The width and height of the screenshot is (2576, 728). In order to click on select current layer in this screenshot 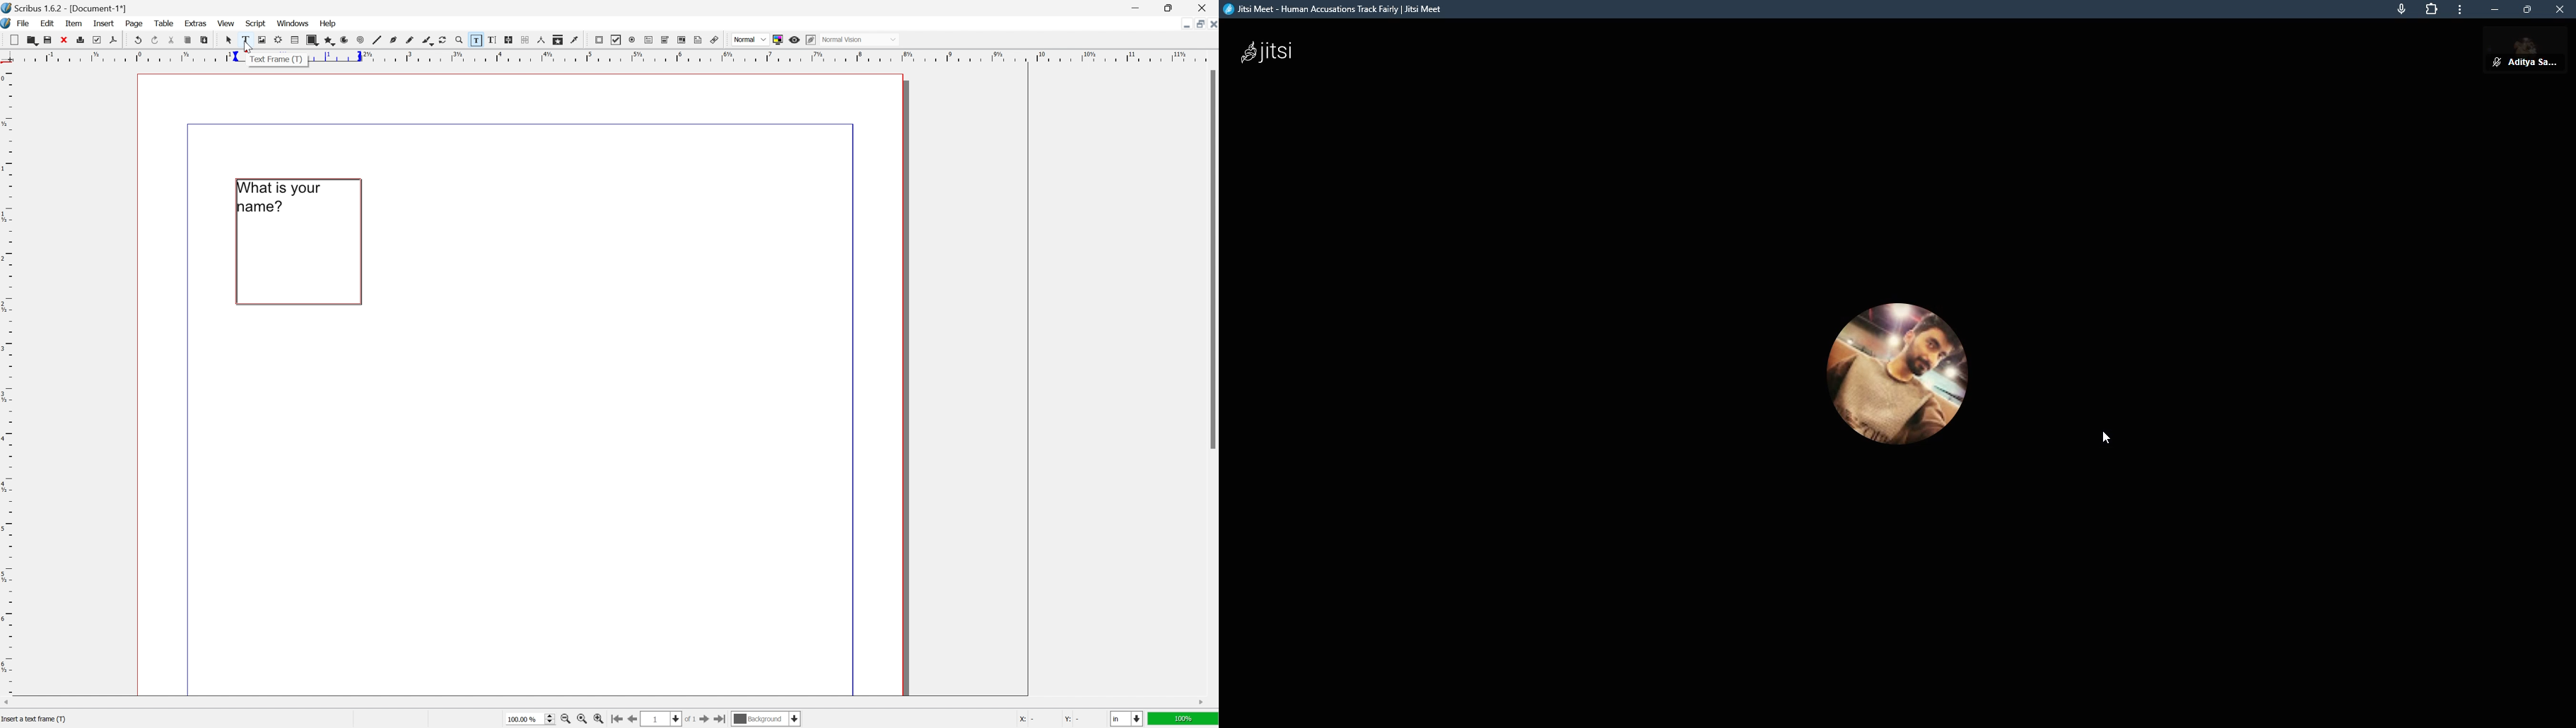, I will do `click(767, 720)`.